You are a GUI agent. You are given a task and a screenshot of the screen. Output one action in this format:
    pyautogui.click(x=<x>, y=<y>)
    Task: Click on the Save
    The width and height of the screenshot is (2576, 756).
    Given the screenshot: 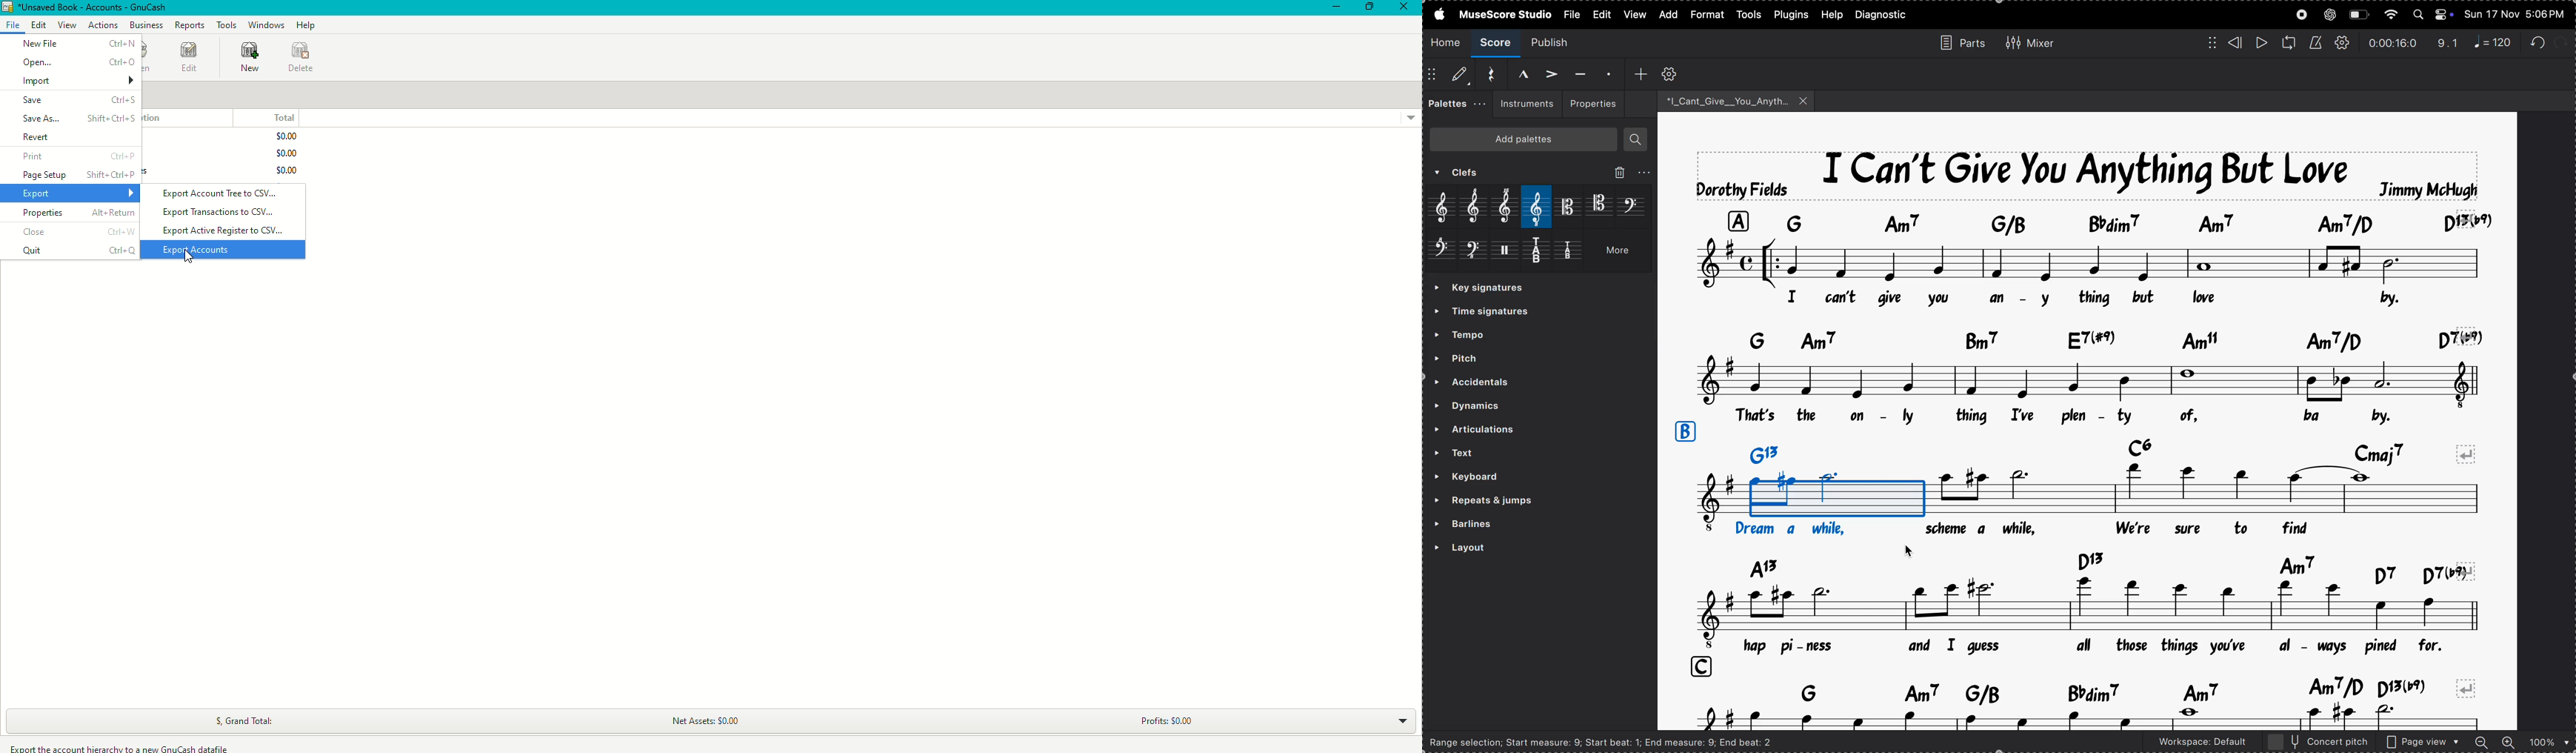 What is the action you would take?
    pyautogui.click(x=79, y=101)
    